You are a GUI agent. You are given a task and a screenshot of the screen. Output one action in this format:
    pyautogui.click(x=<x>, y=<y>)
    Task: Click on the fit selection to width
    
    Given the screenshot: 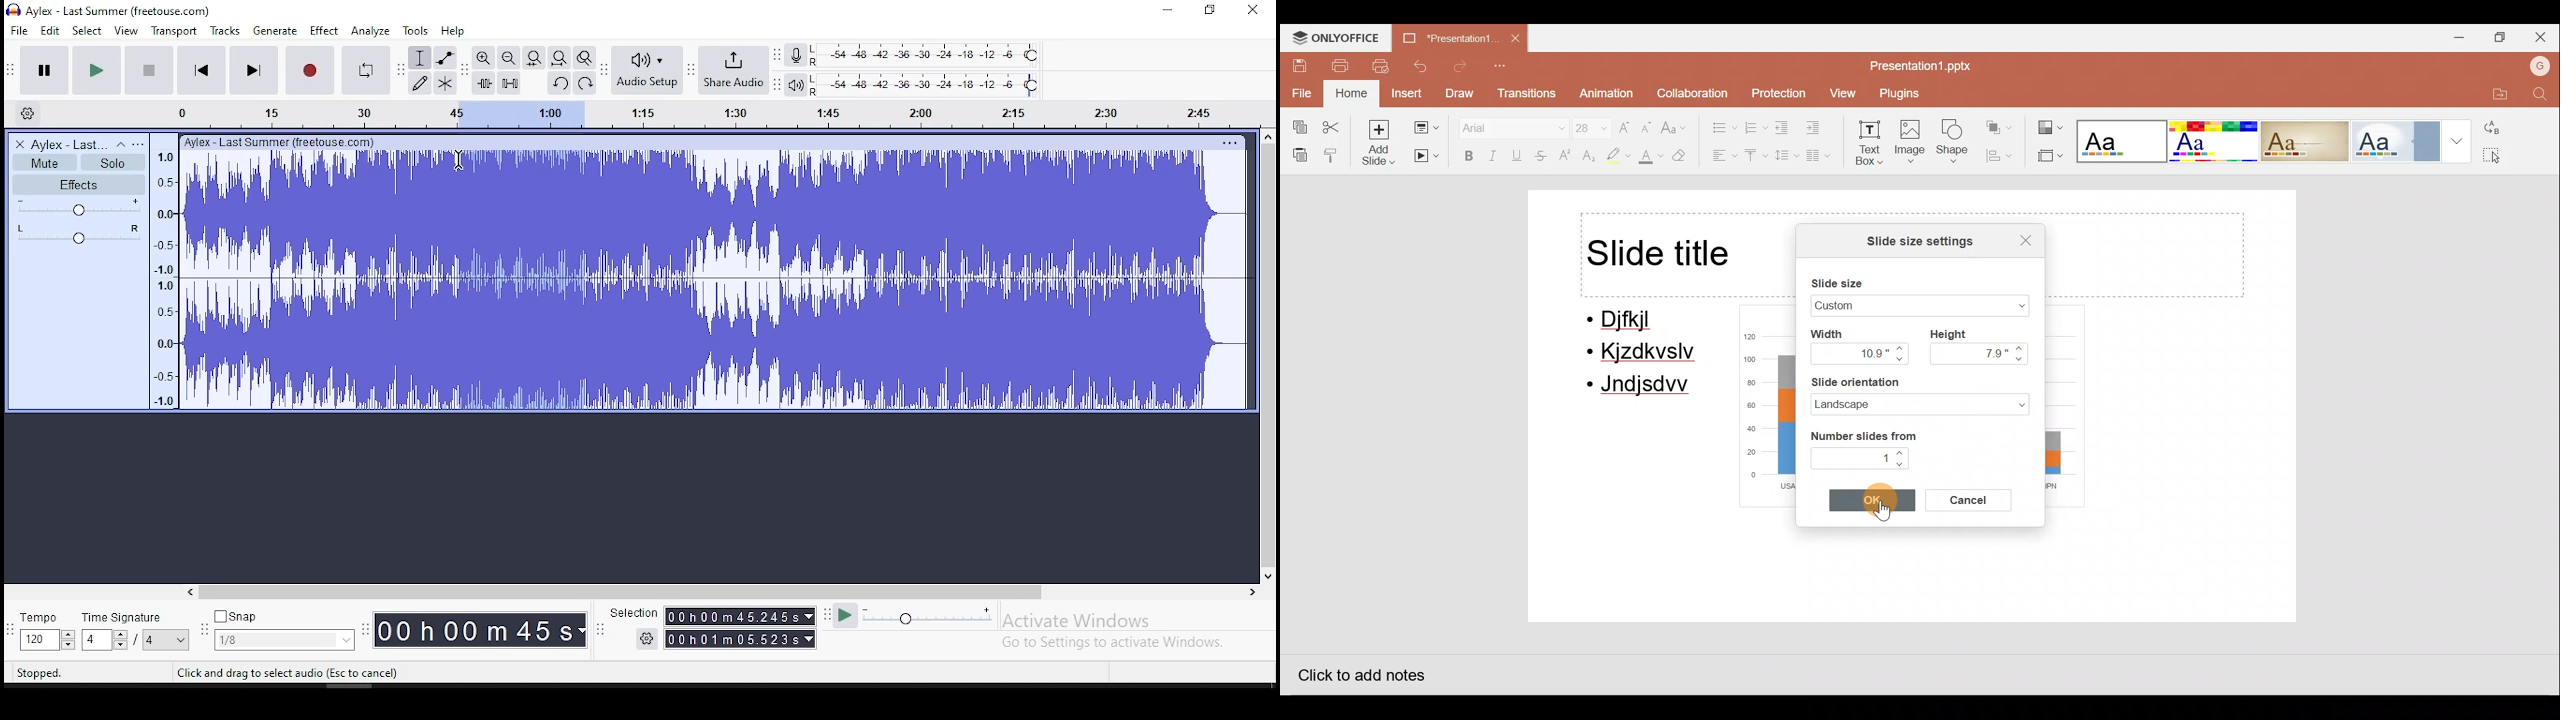 What is the action you would take?
    pyautogui.click(x=533, y=58)
    